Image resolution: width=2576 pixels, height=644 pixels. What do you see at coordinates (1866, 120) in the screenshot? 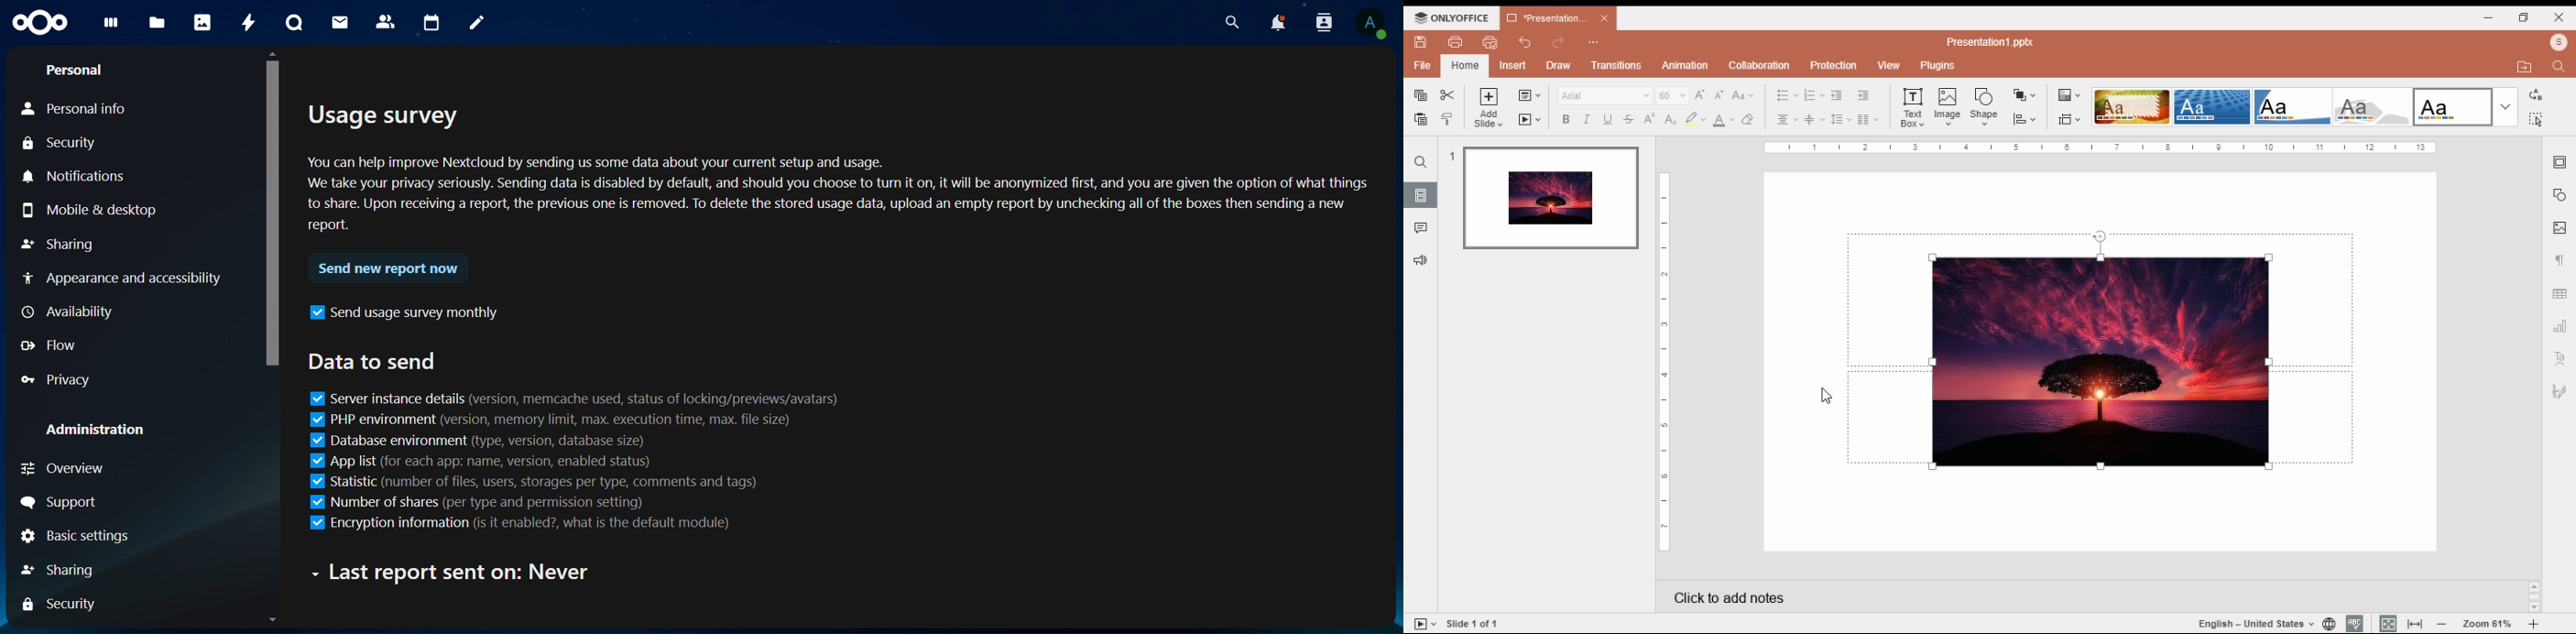
I see `insert columns` at bounding box center [1866, 120].